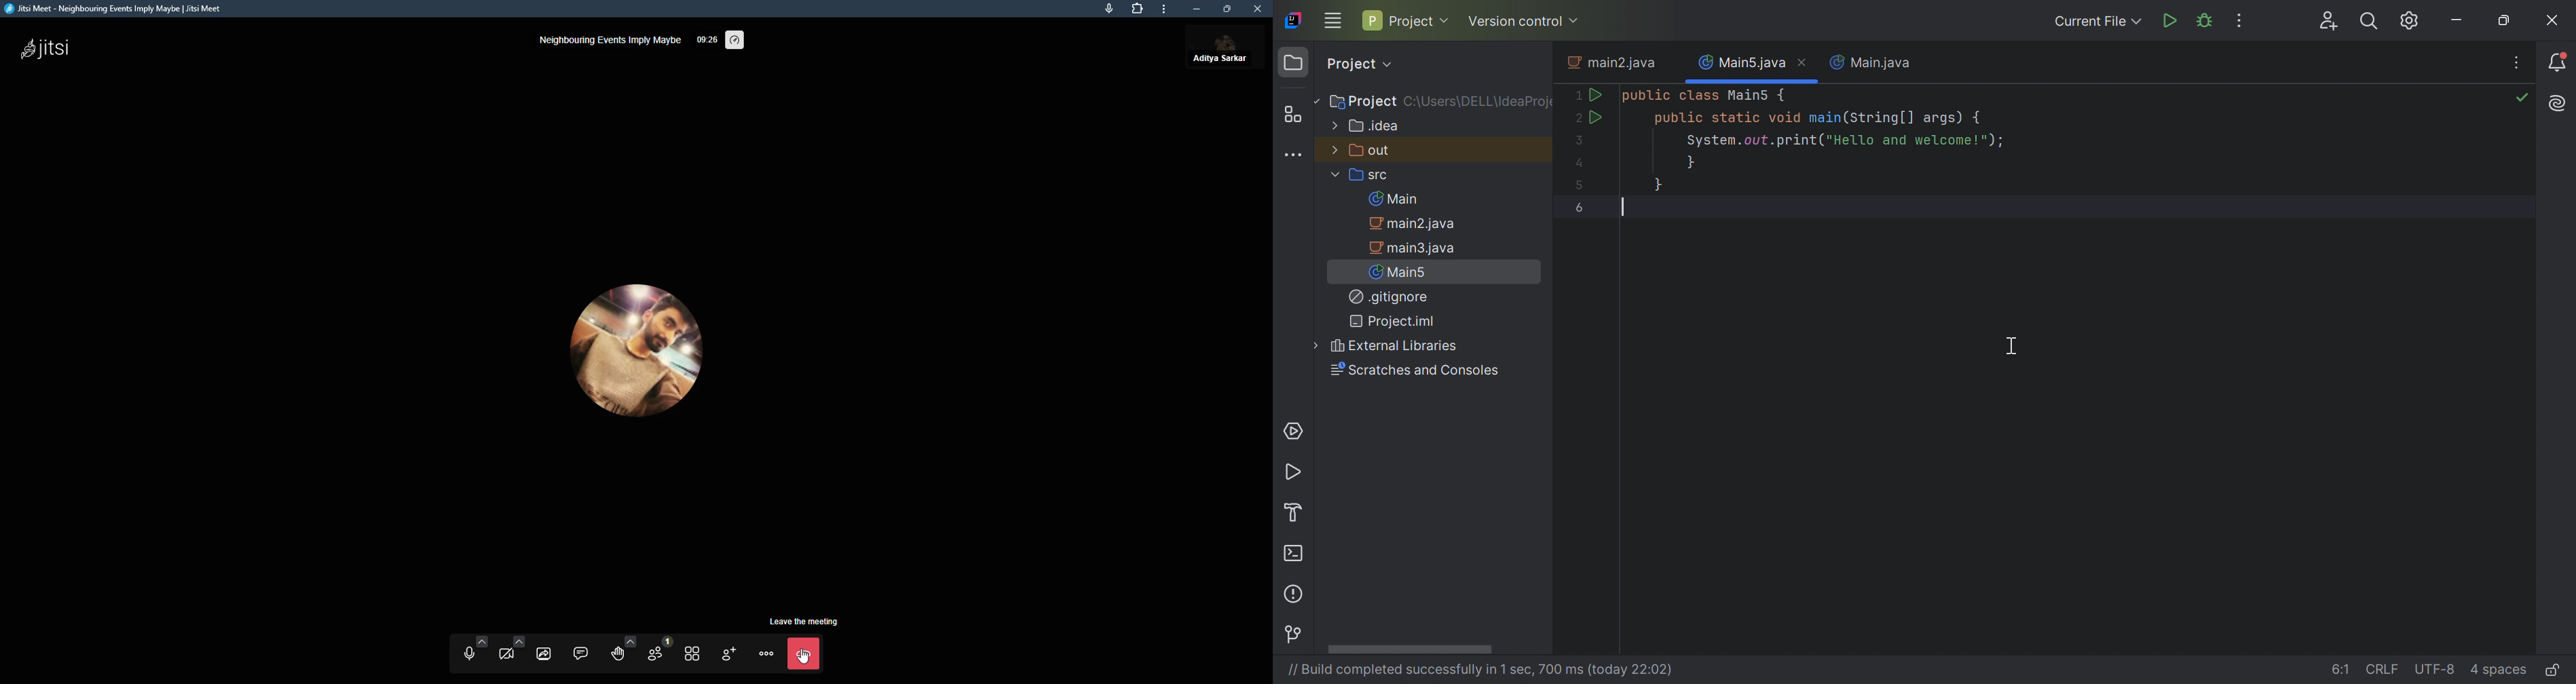  Describe the element at coordinates (612, 40) in the screenshot. I see `neighbouring events imply maybe` at that location.